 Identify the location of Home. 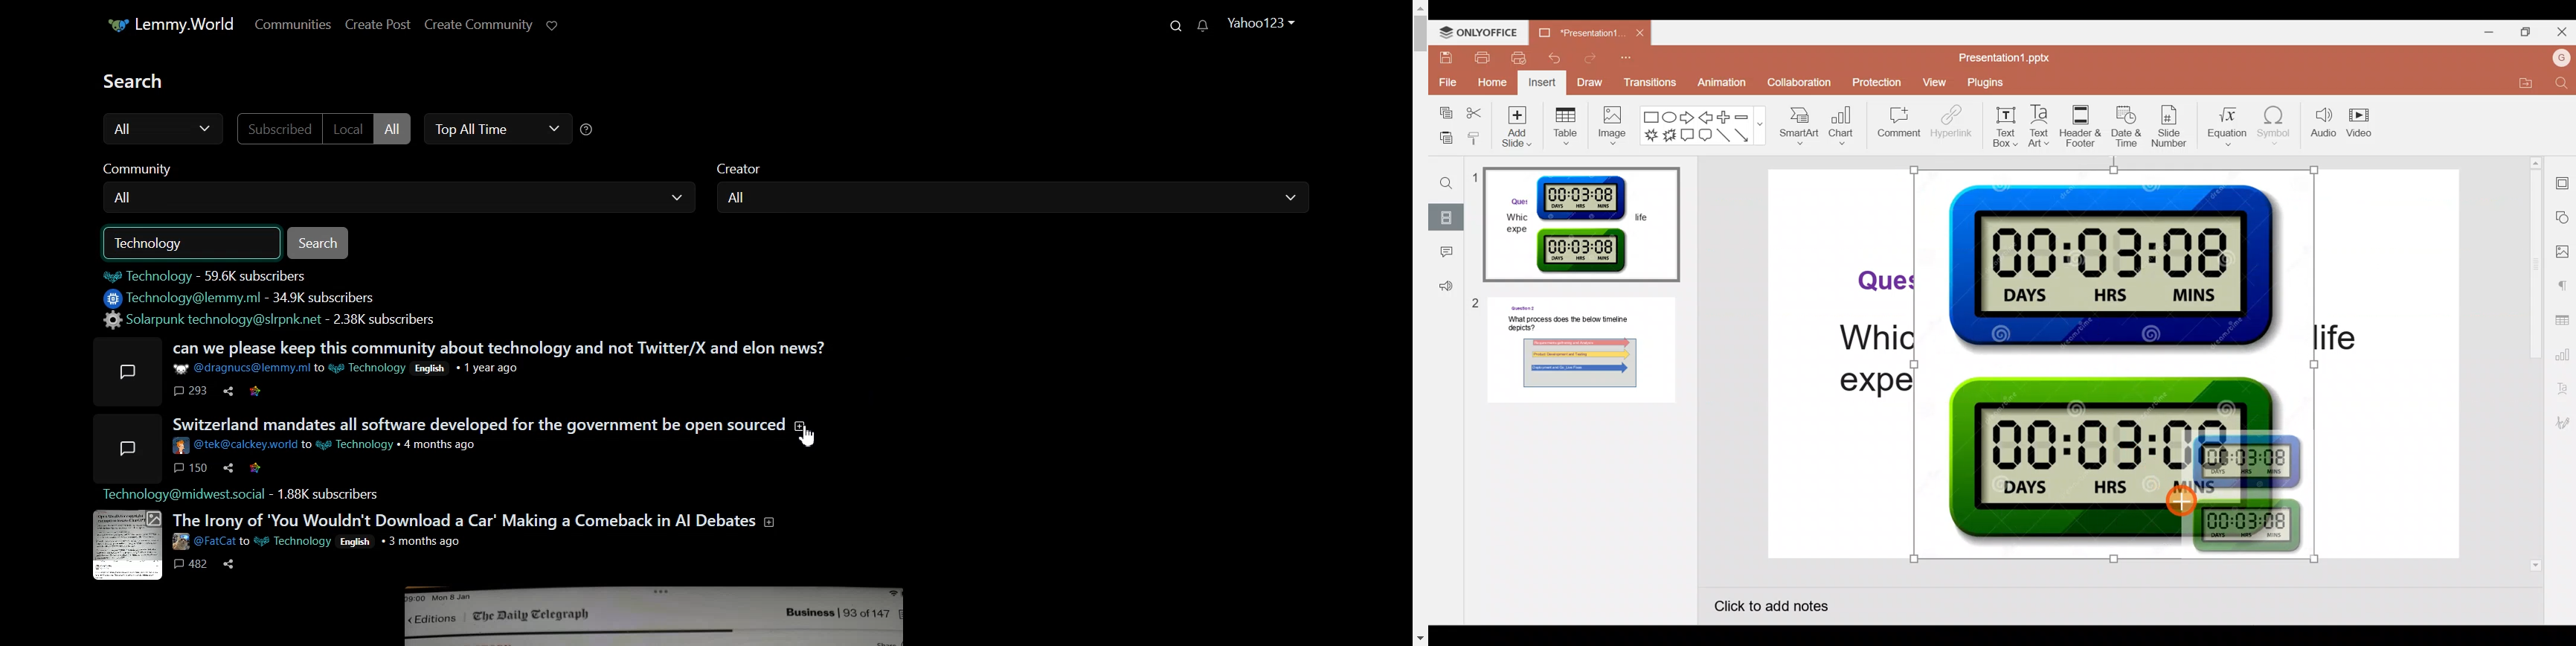
(1492, 82).